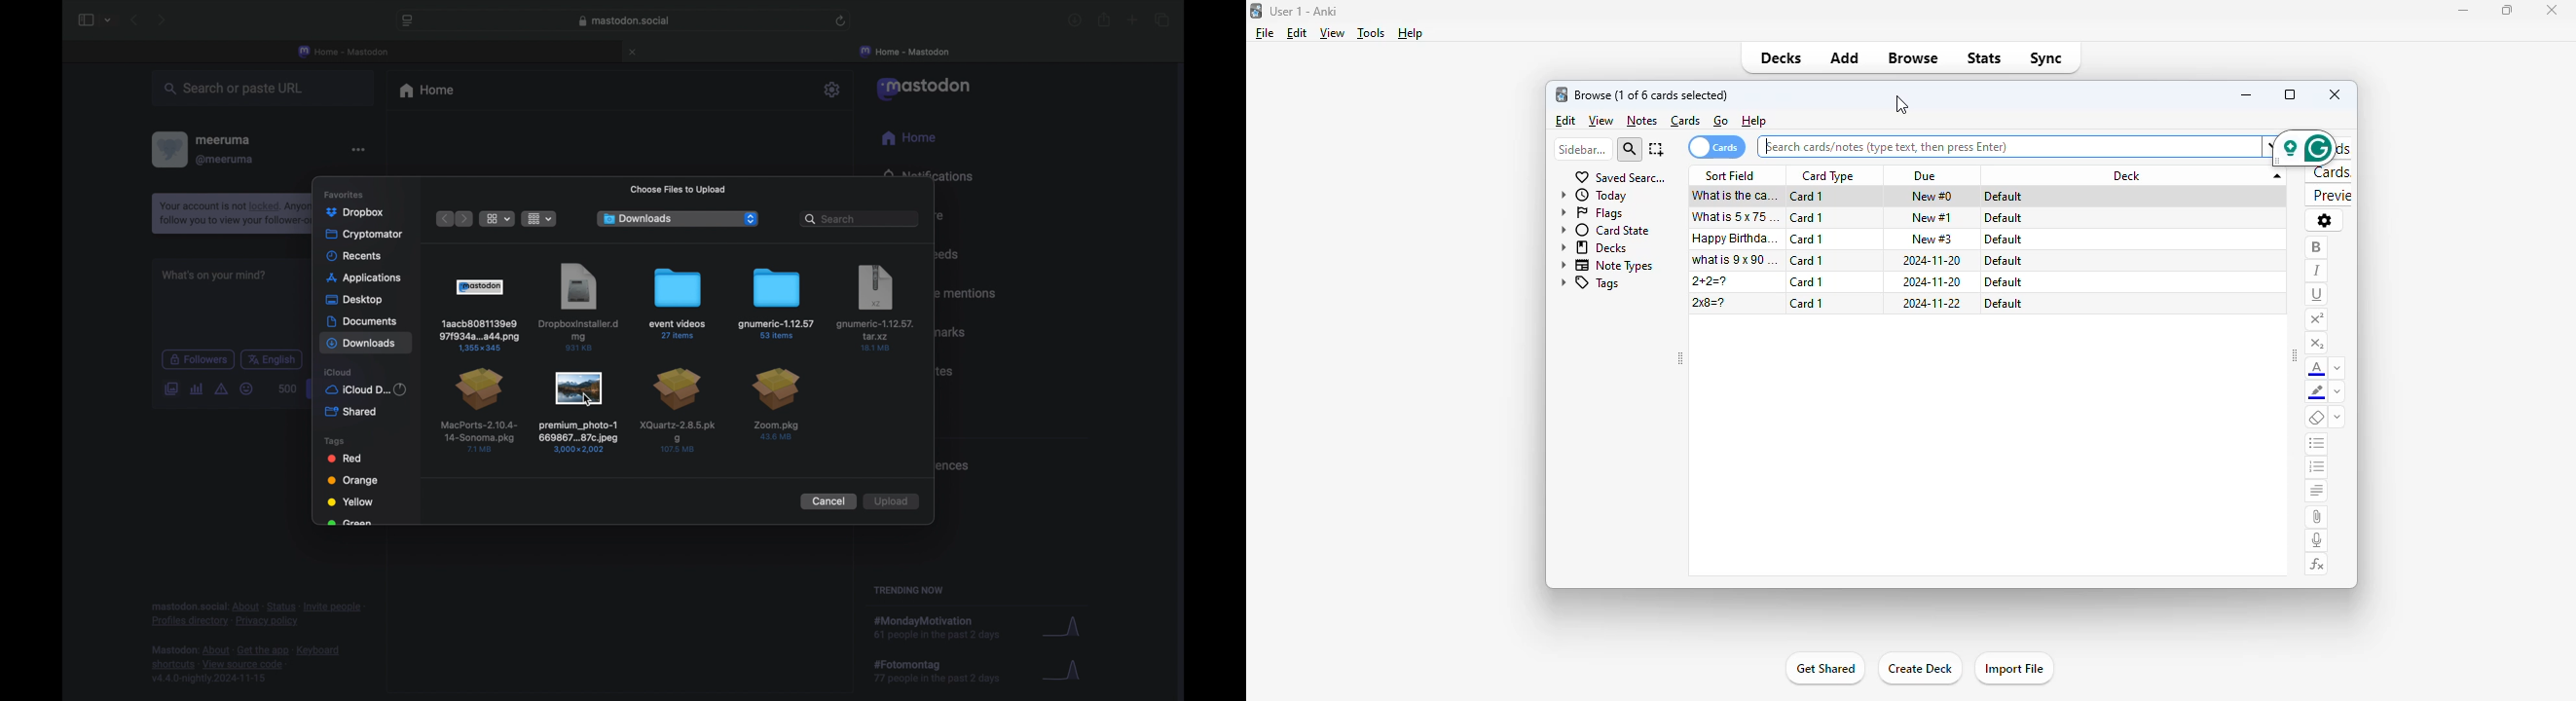 The width and height of the screenshot is (2576, 728). Describe the element at coordinates (1266, 33) in the screenshot. I see `file` at that location.